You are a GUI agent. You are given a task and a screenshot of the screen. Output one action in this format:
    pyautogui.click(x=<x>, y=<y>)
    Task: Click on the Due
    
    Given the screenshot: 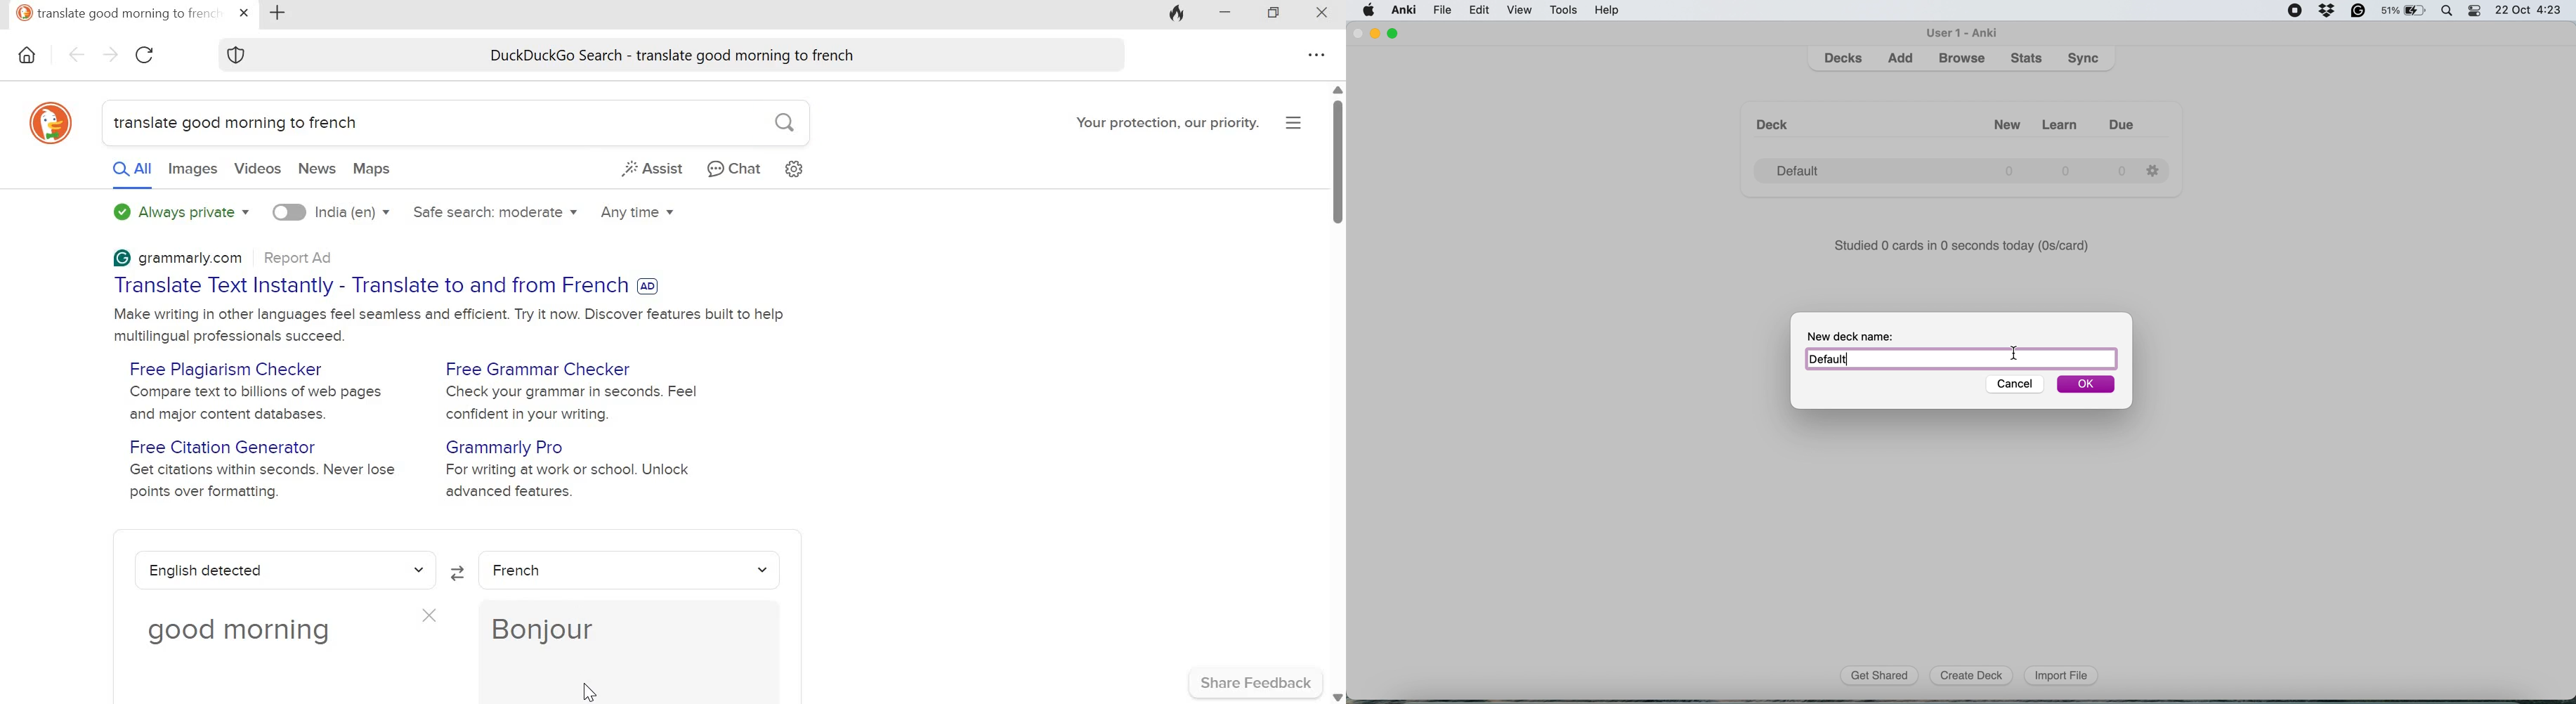 What is the action you would take?
    pyautogui.click(x=2131, y=120)
    